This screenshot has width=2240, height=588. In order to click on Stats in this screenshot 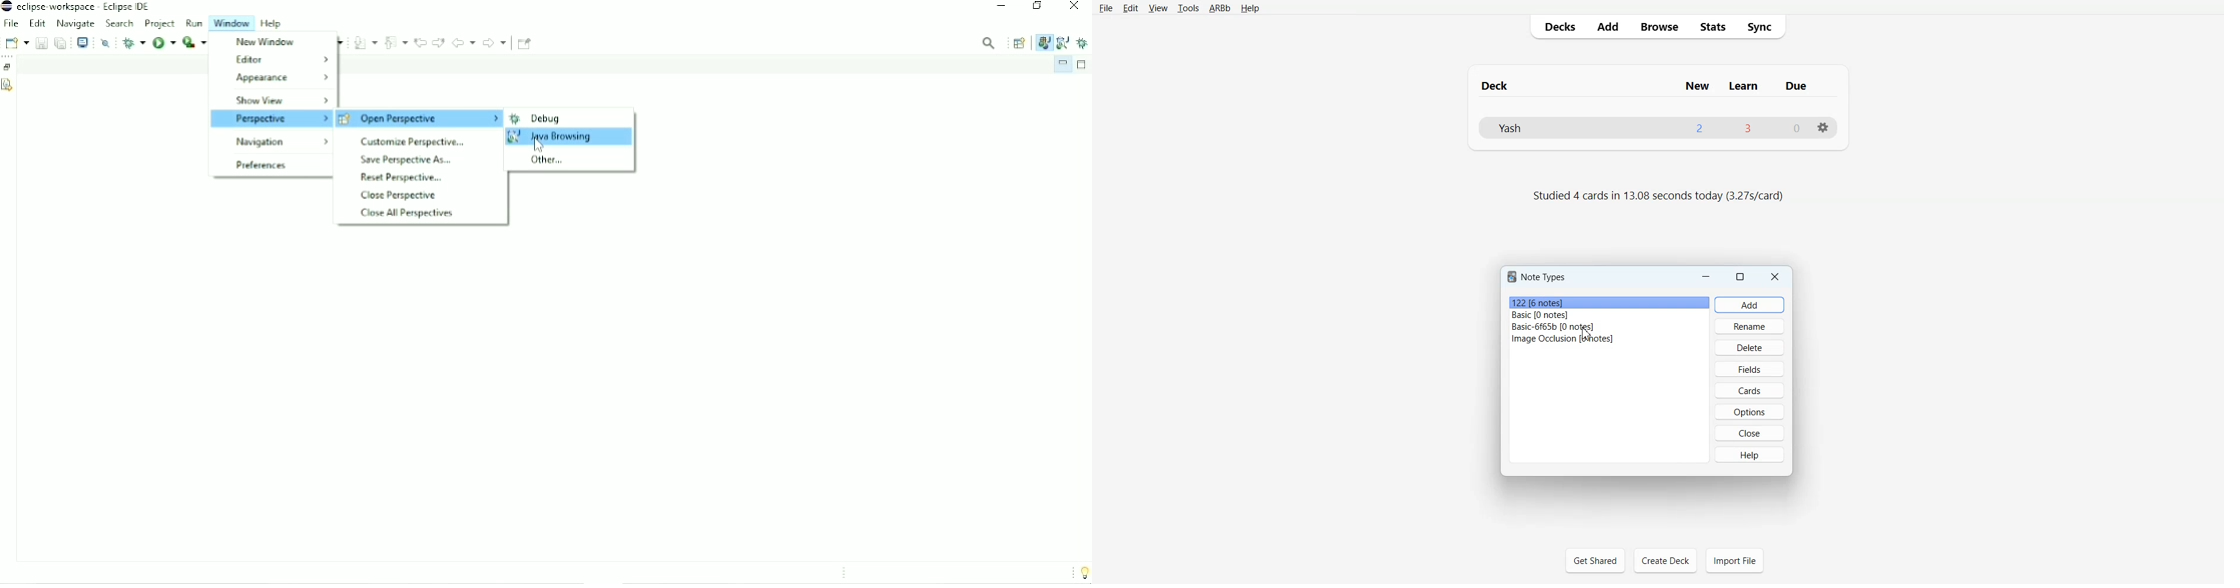, I will do `click(1711, 27)`.